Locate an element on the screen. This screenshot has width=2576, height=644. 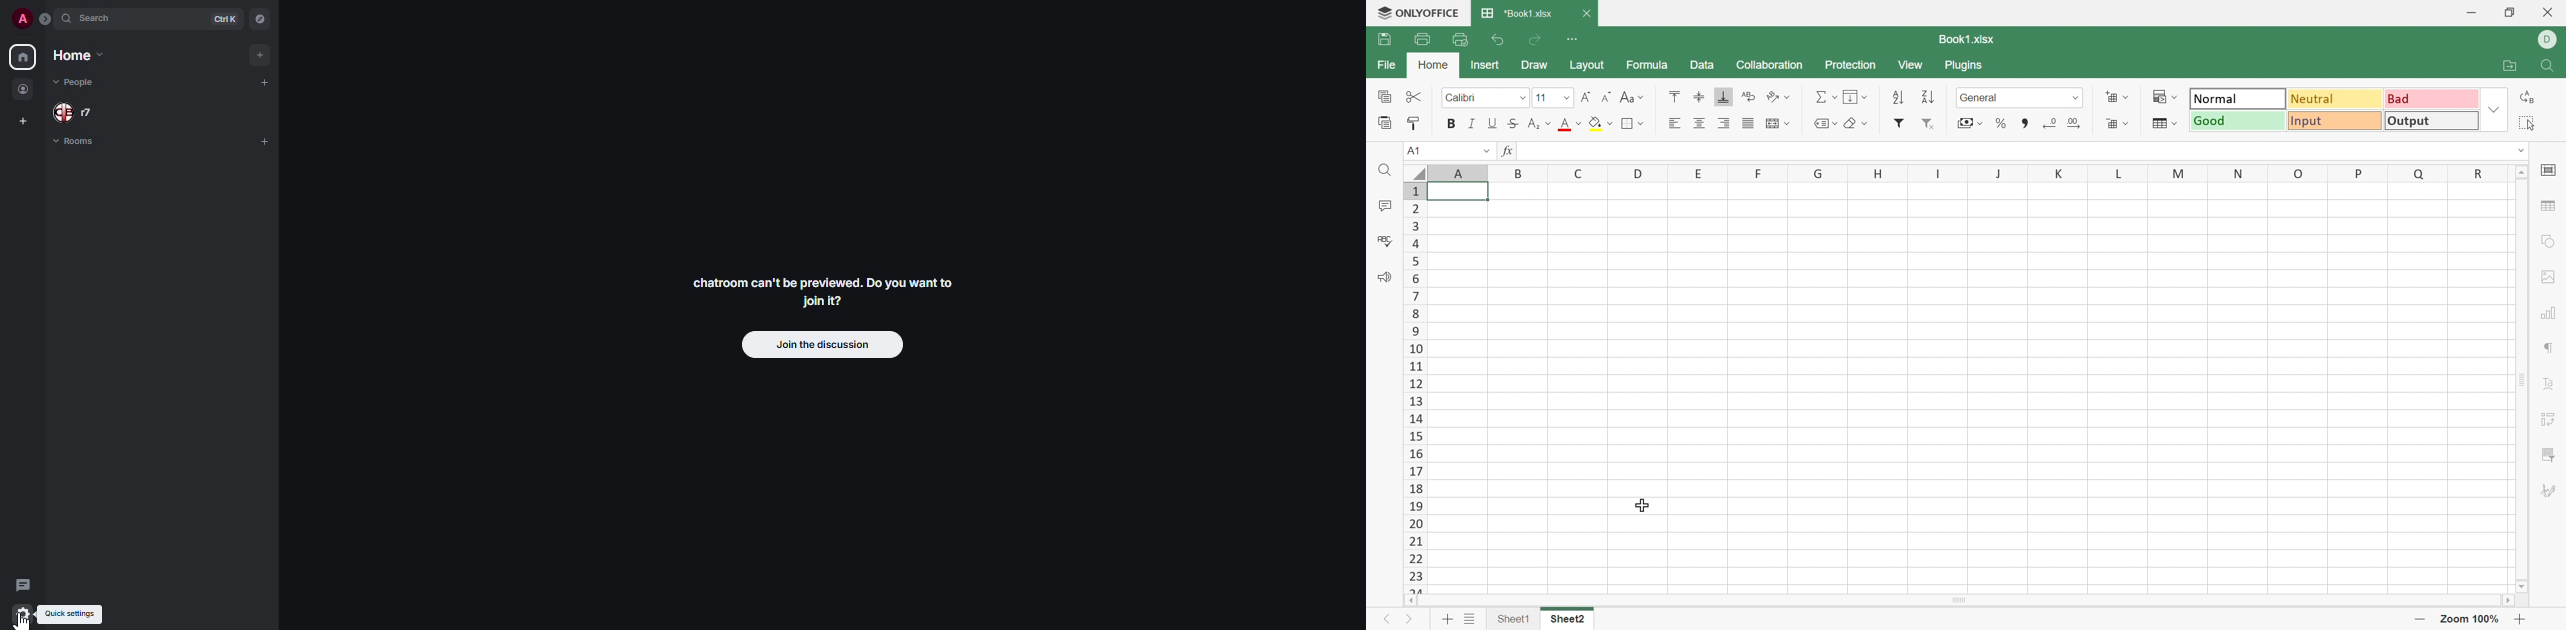
Summation is located at coordinates (1823, 97).